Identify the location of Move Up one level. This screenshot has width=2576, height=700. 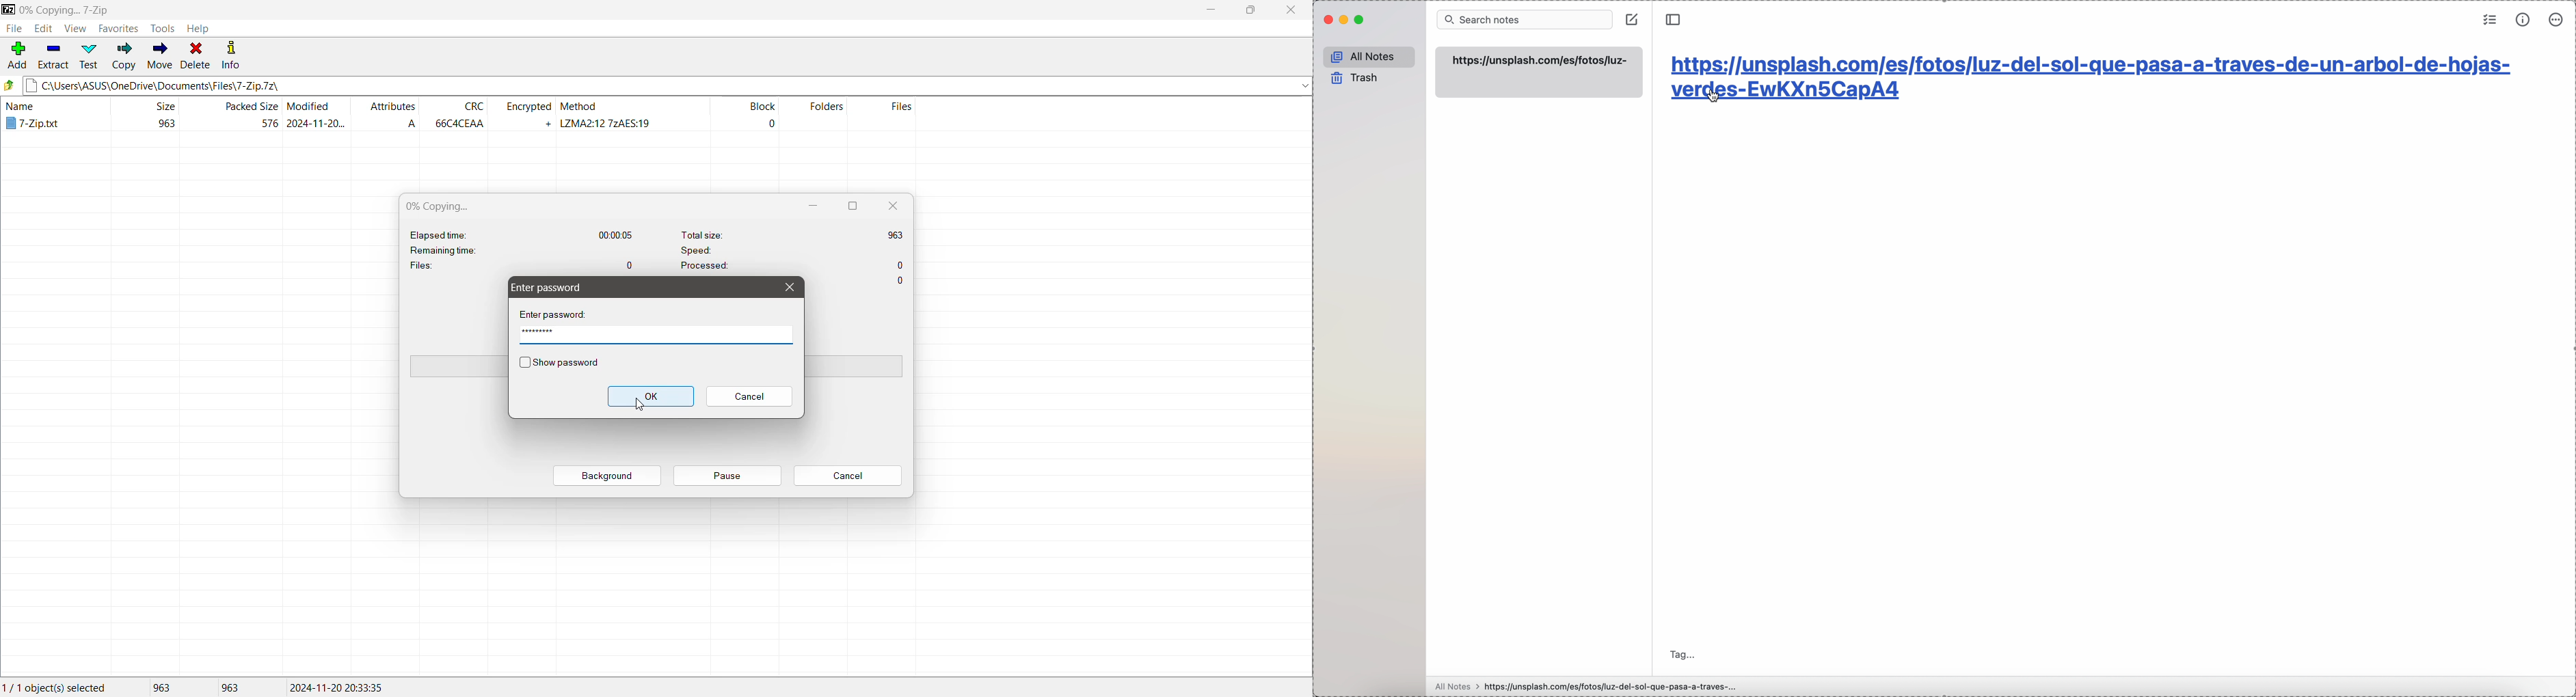
(10, 85).